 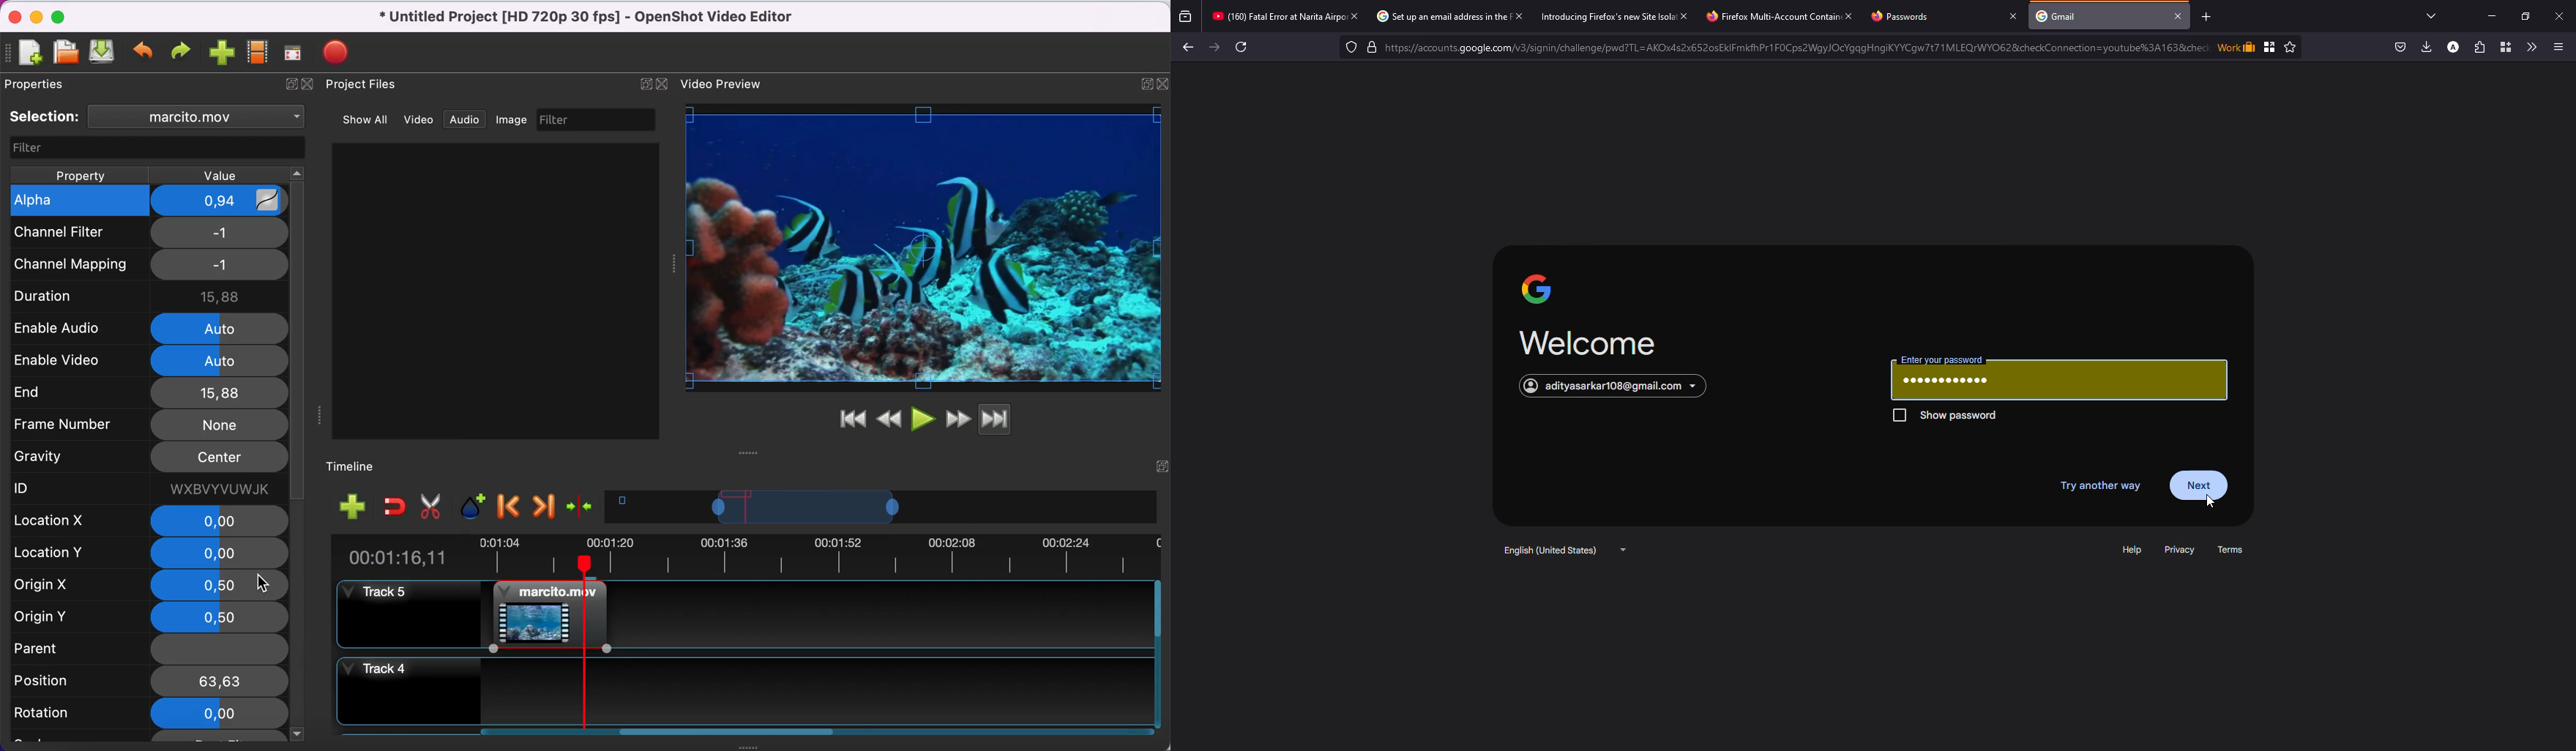 What do you see at coordinates (2562, 45) in the screenshot?
I see `More options` at bounding box center [2562, 45].